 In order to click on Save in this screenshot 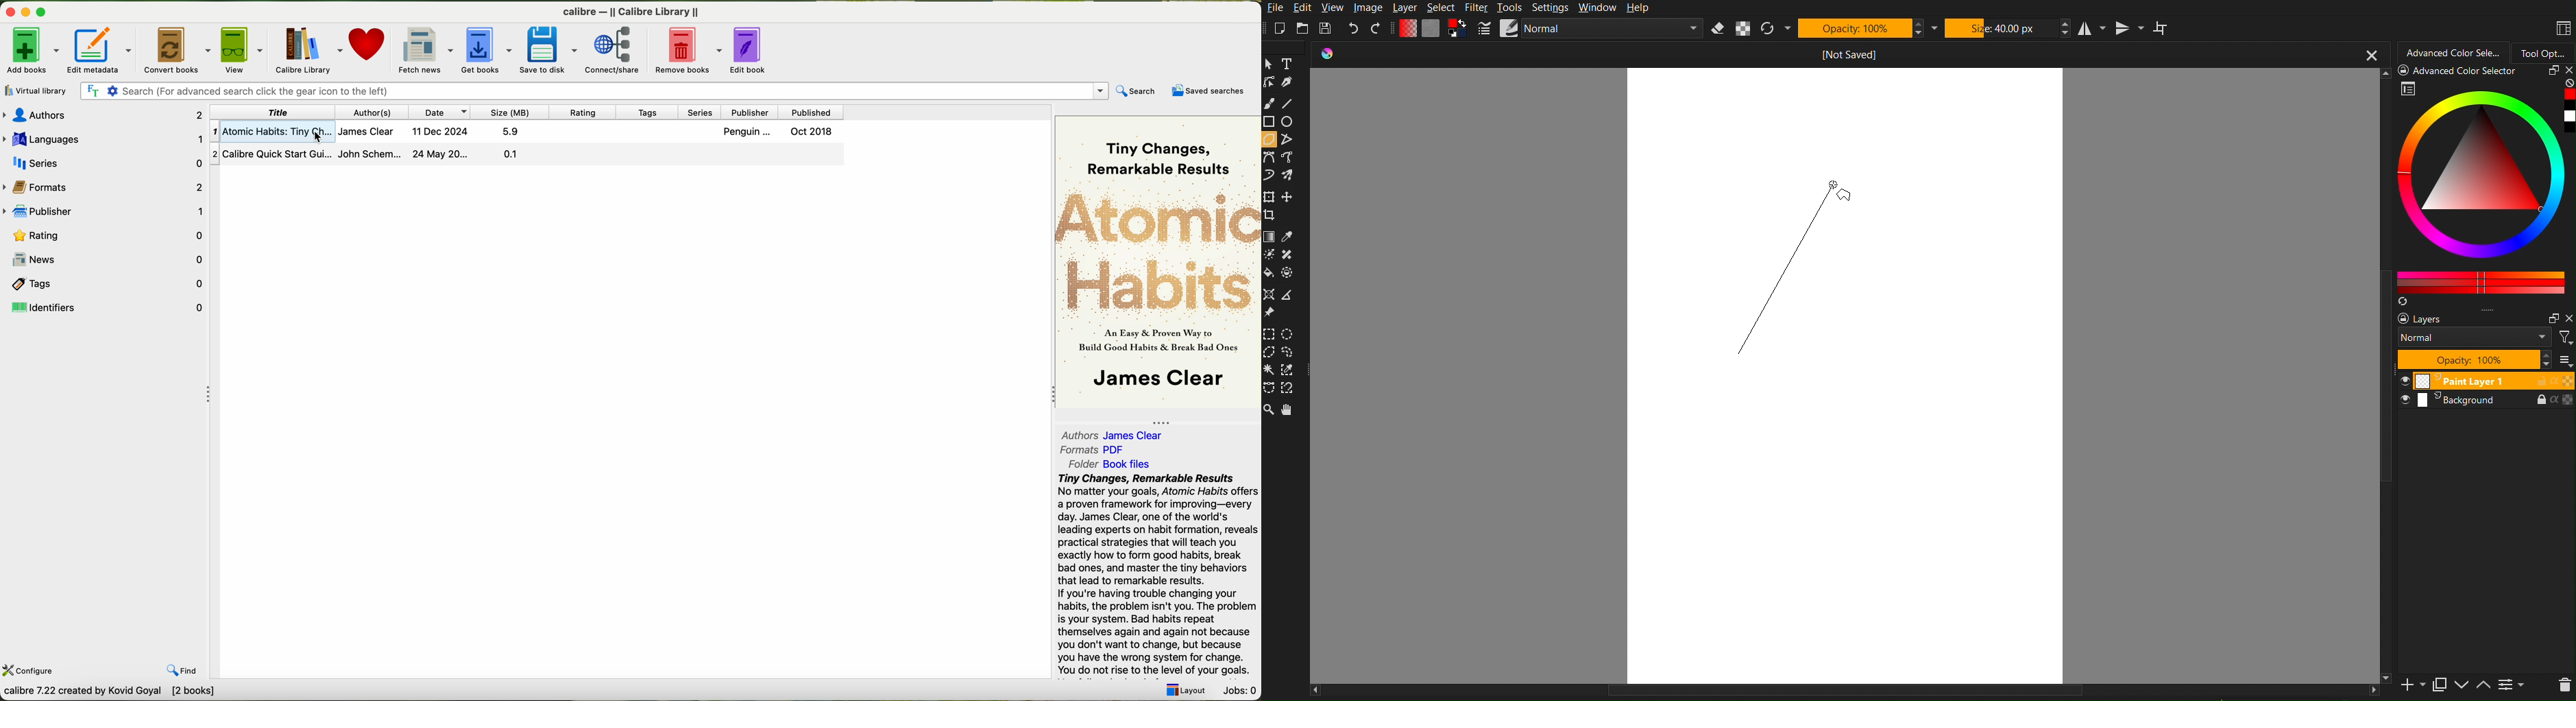, I will do `click(1327, 27)`.